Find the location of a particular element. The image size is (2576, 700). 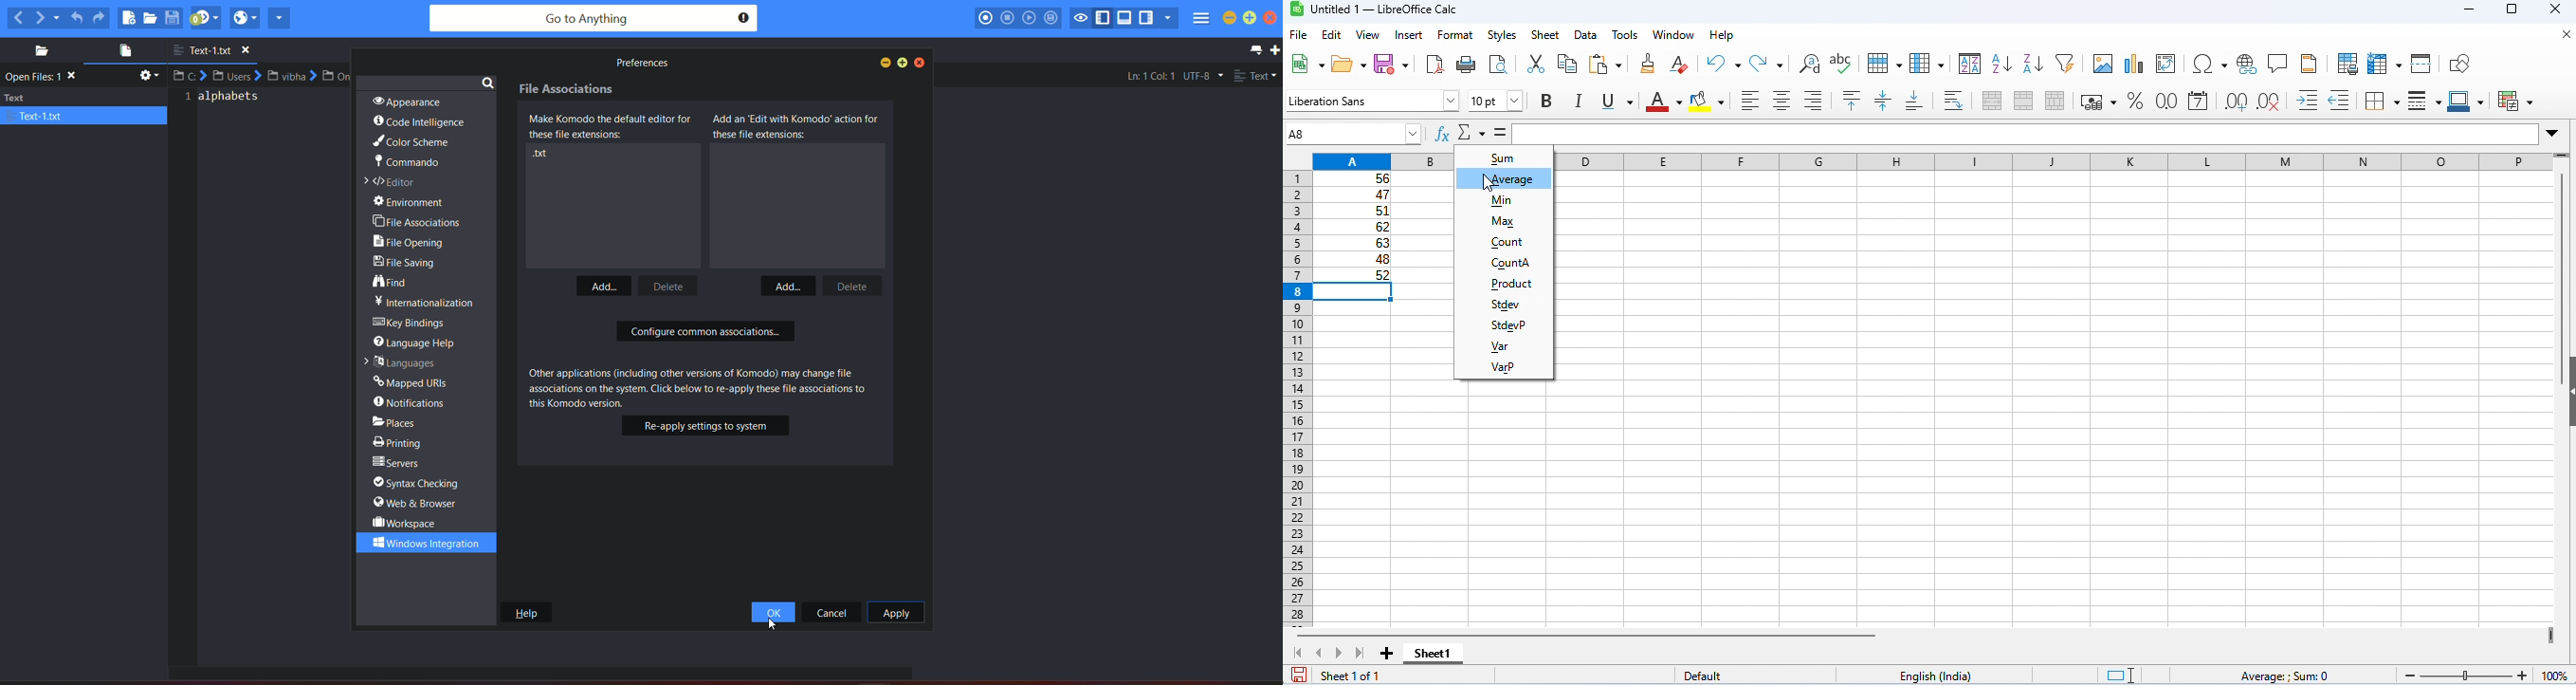

sheet 1 of 1 is located at coordinates (1351, 676).